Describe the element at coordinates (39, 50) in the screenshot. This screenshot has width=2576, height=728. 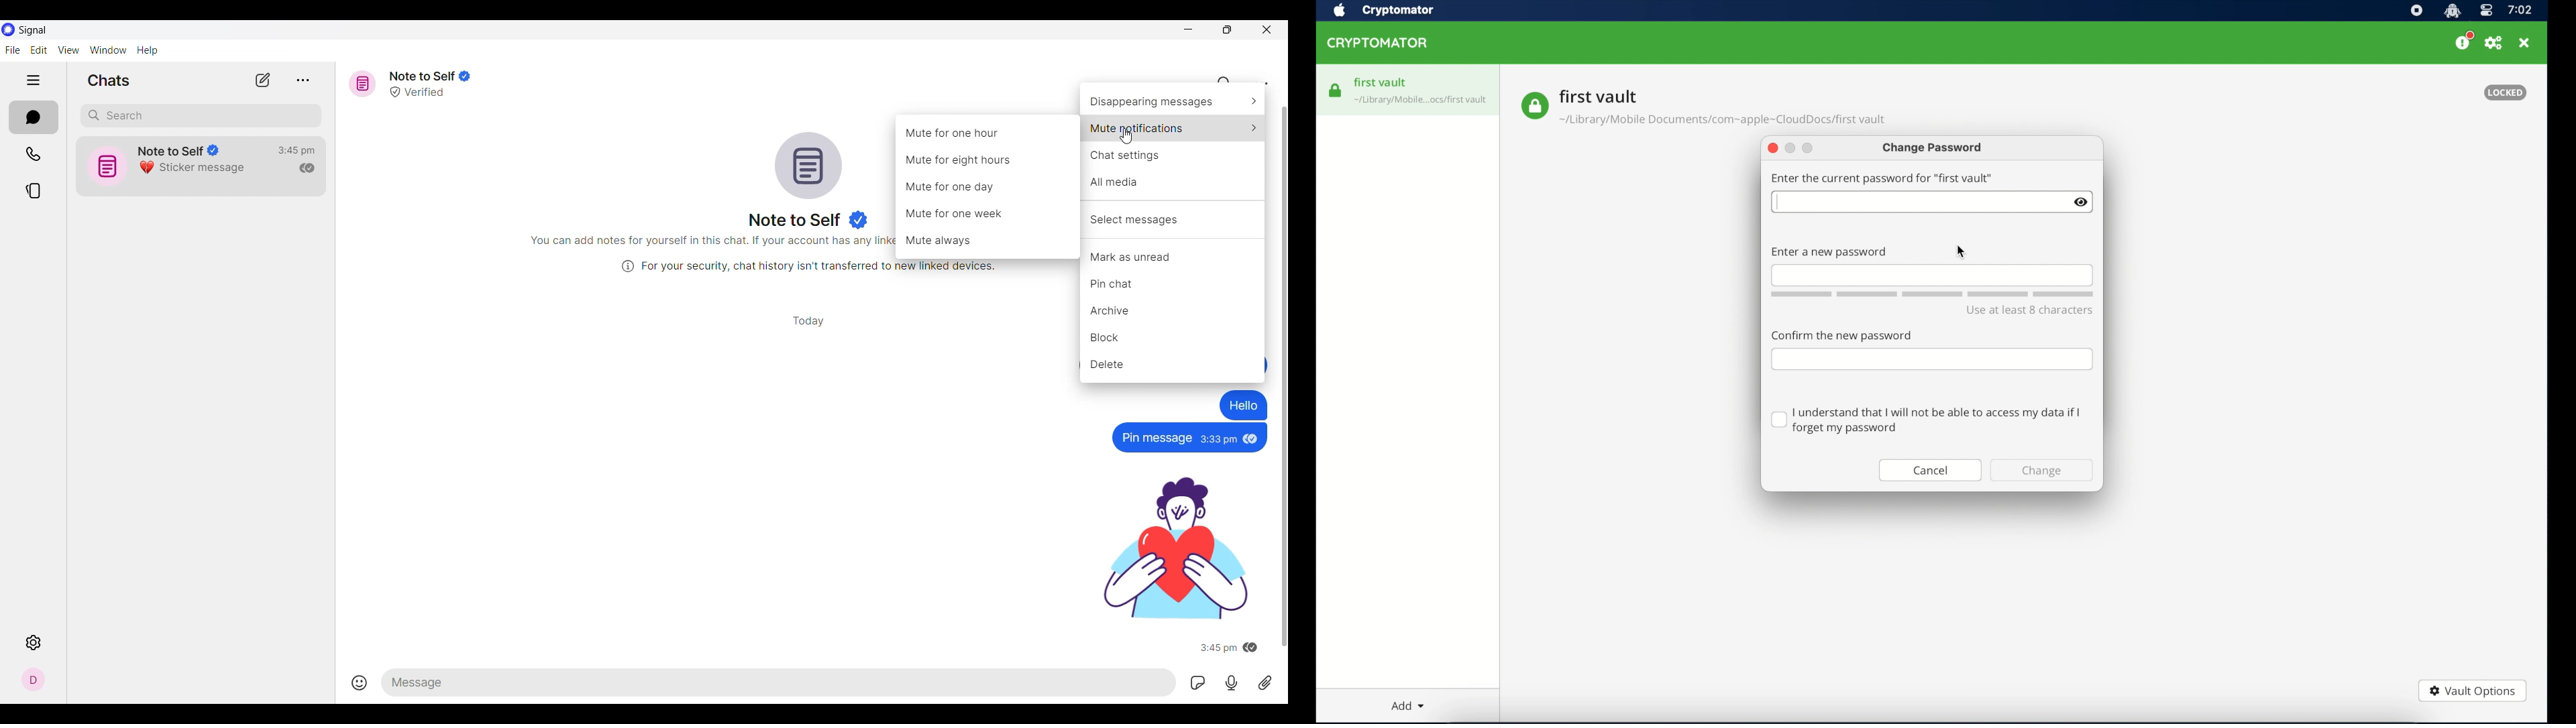
I see `Edit menu` at that location.